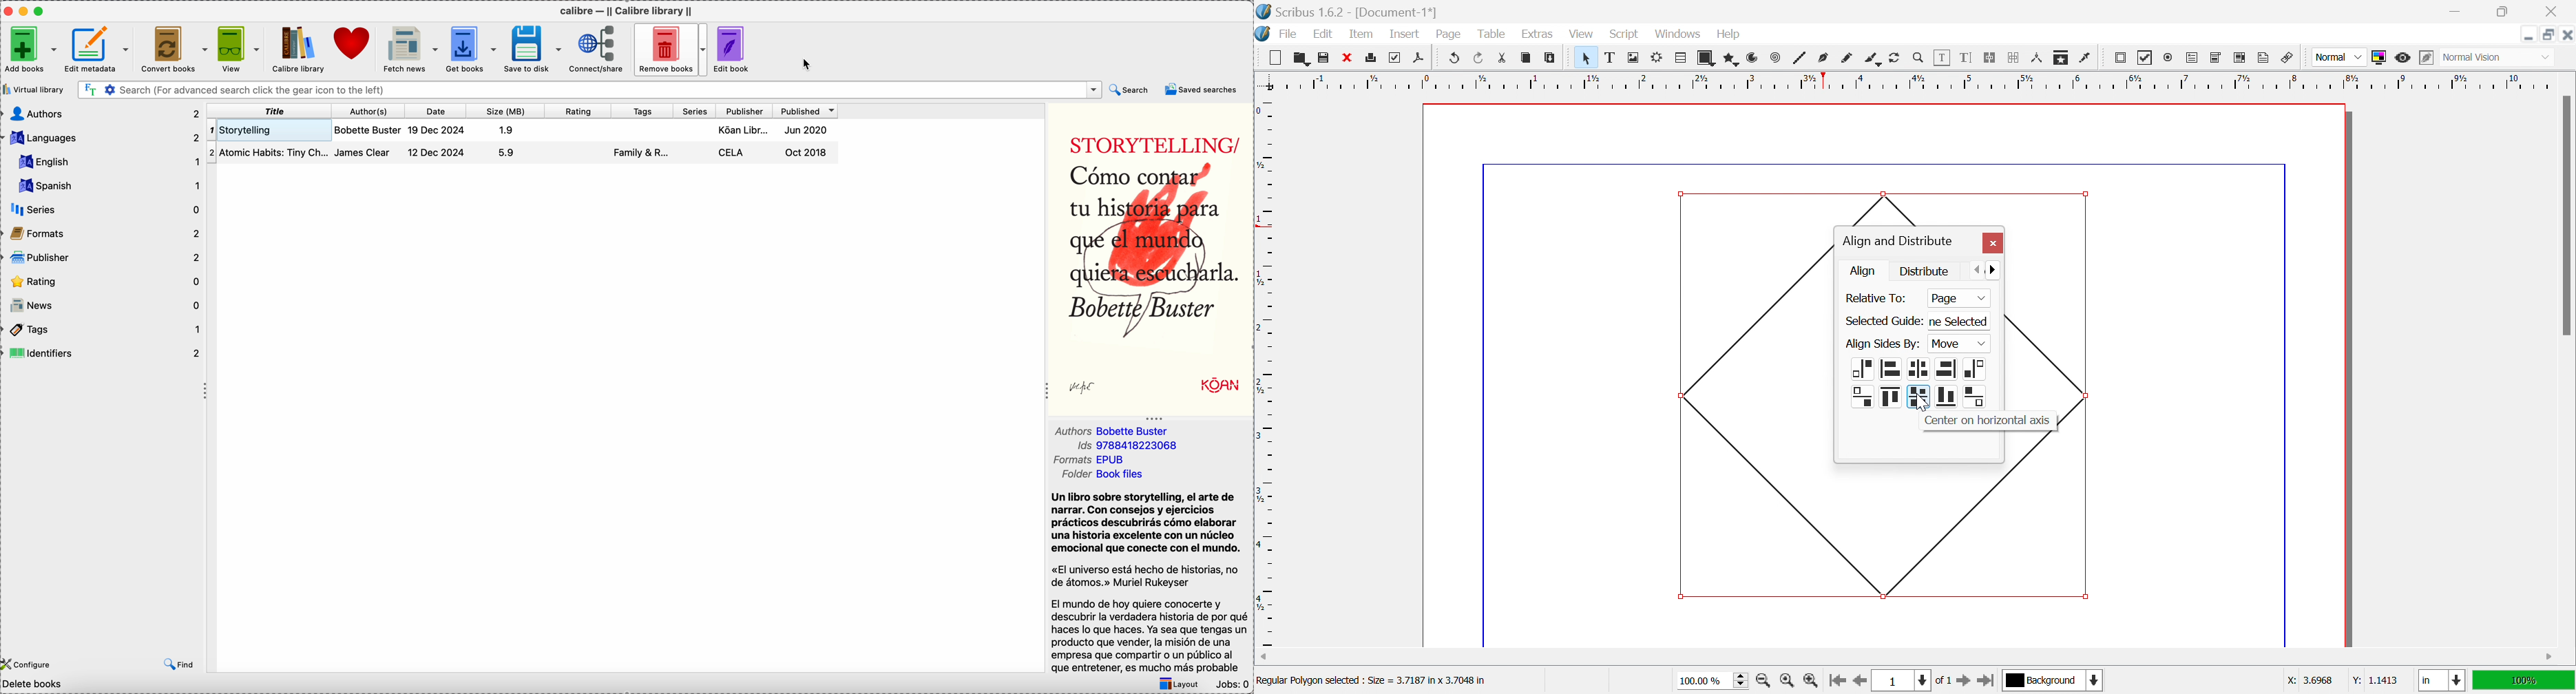  I want to click on Spiral, so click(1779, 57).